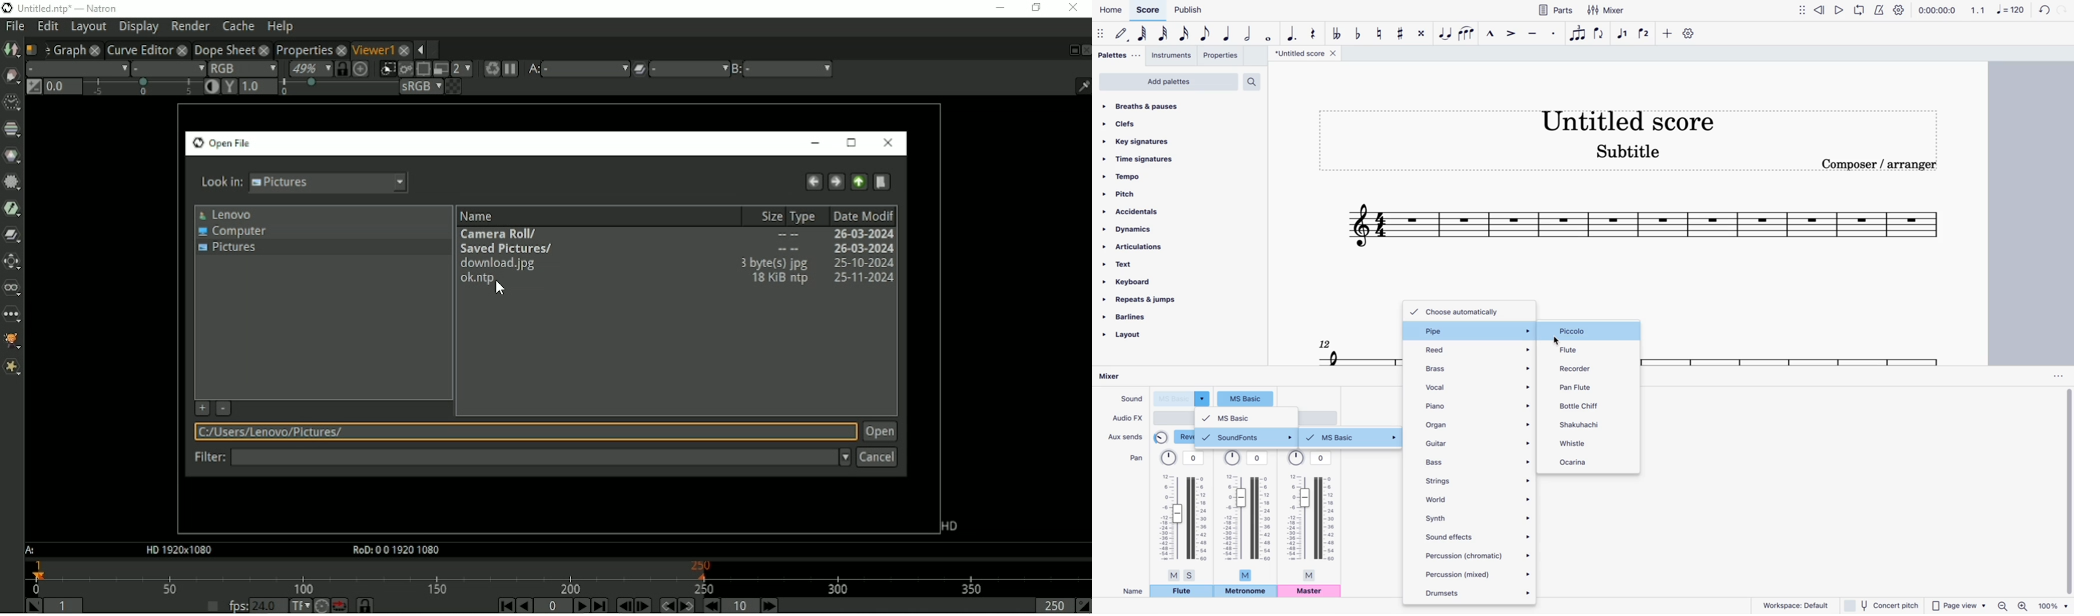  I want to click on zoom out, so click(2005, 605).